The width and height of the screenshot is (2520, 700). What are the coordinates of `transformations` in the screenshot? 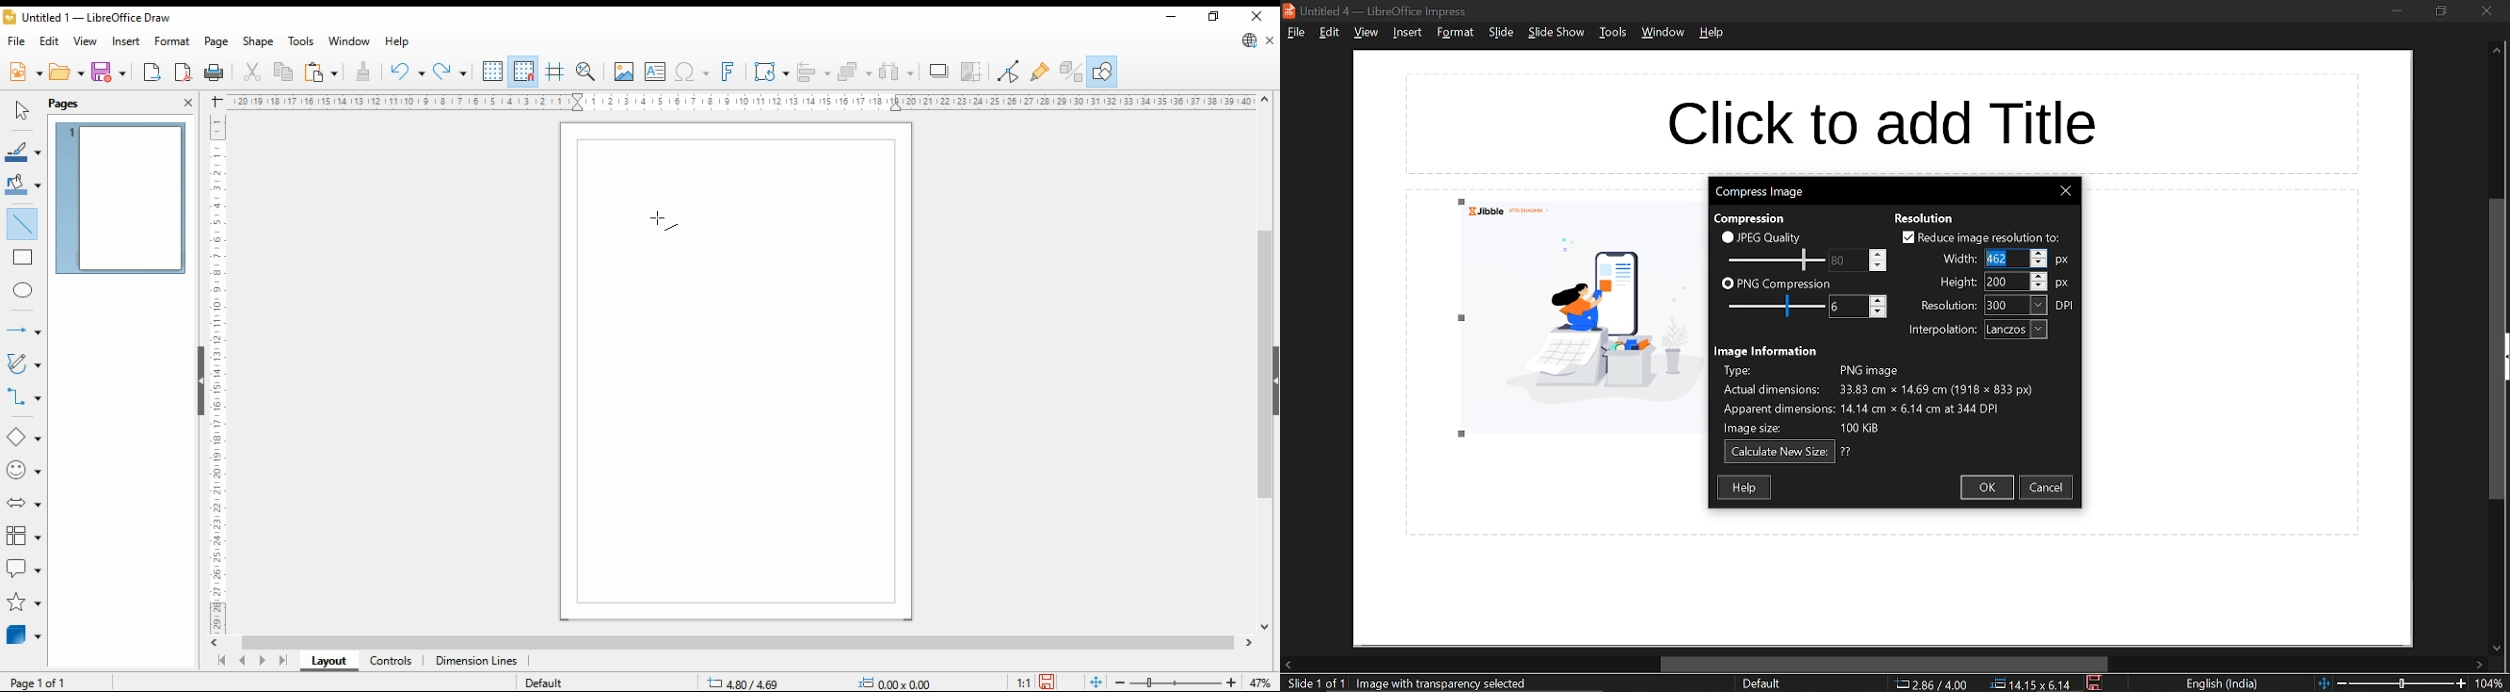 It's located at (771, 72).